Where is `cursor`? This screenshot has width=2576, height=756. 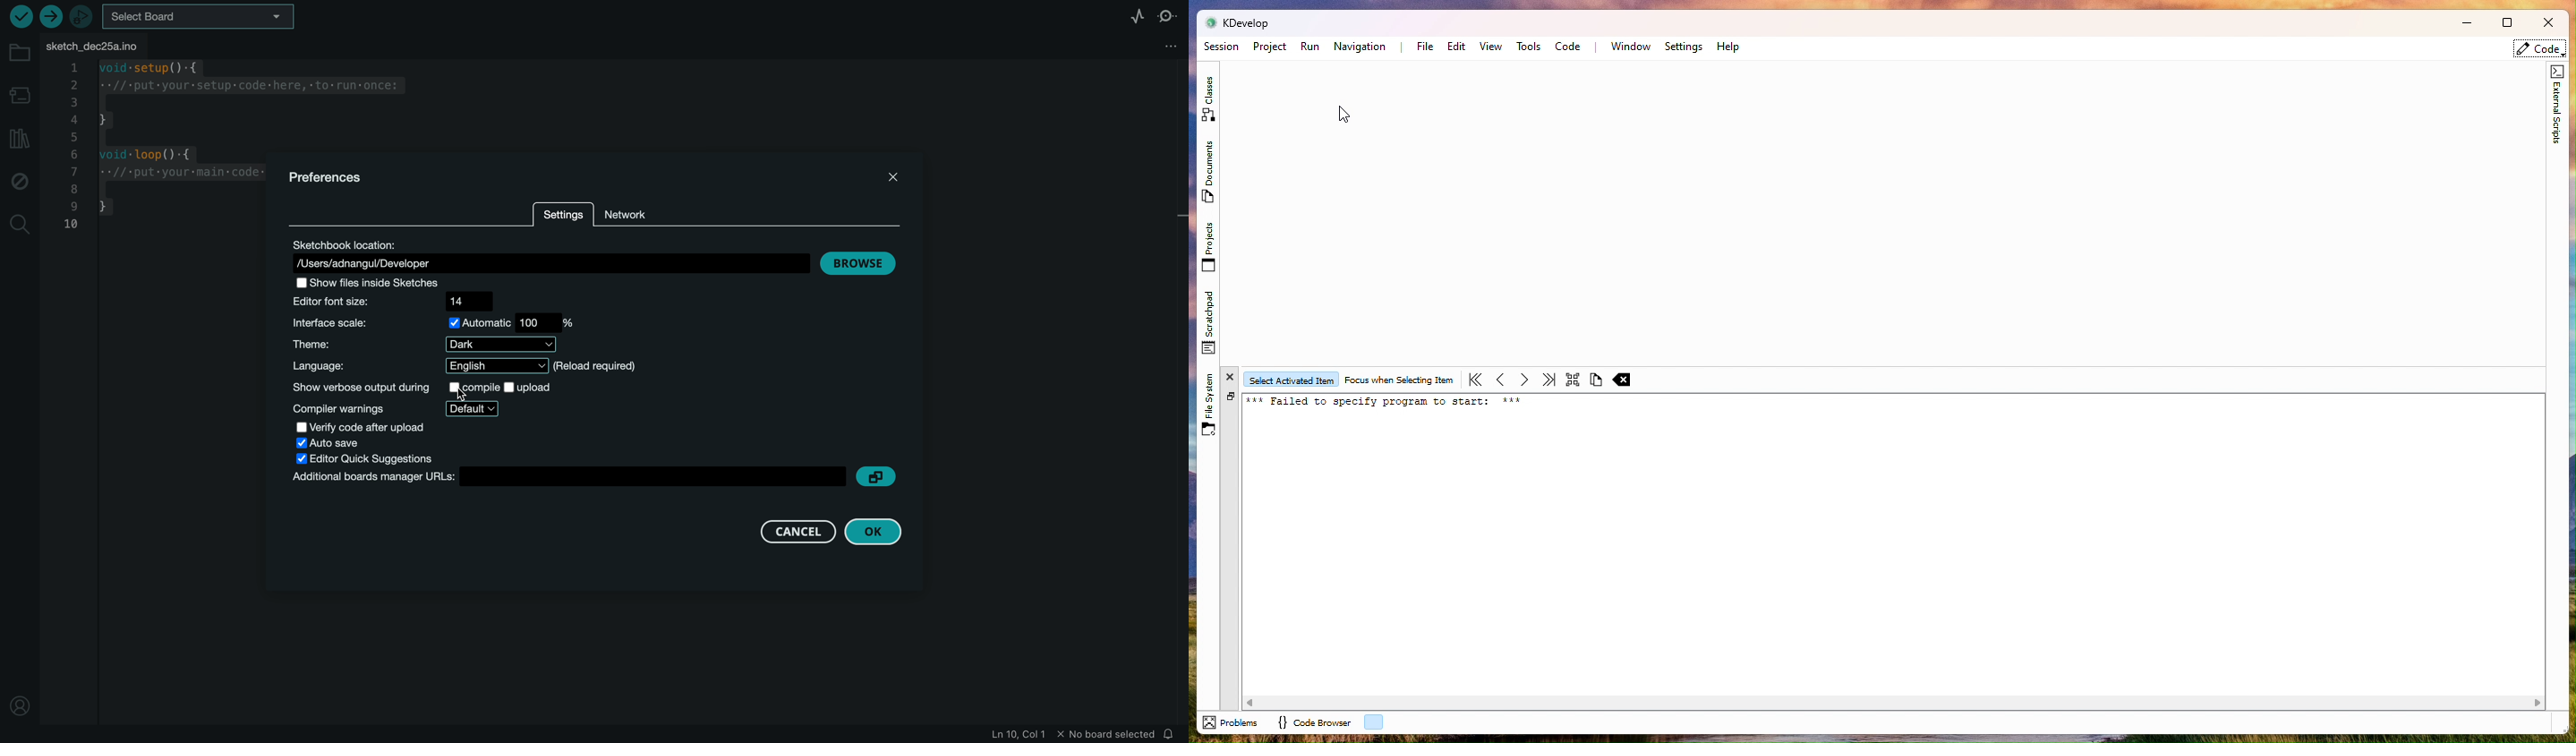 cursor is located at coordinates (470, 395).